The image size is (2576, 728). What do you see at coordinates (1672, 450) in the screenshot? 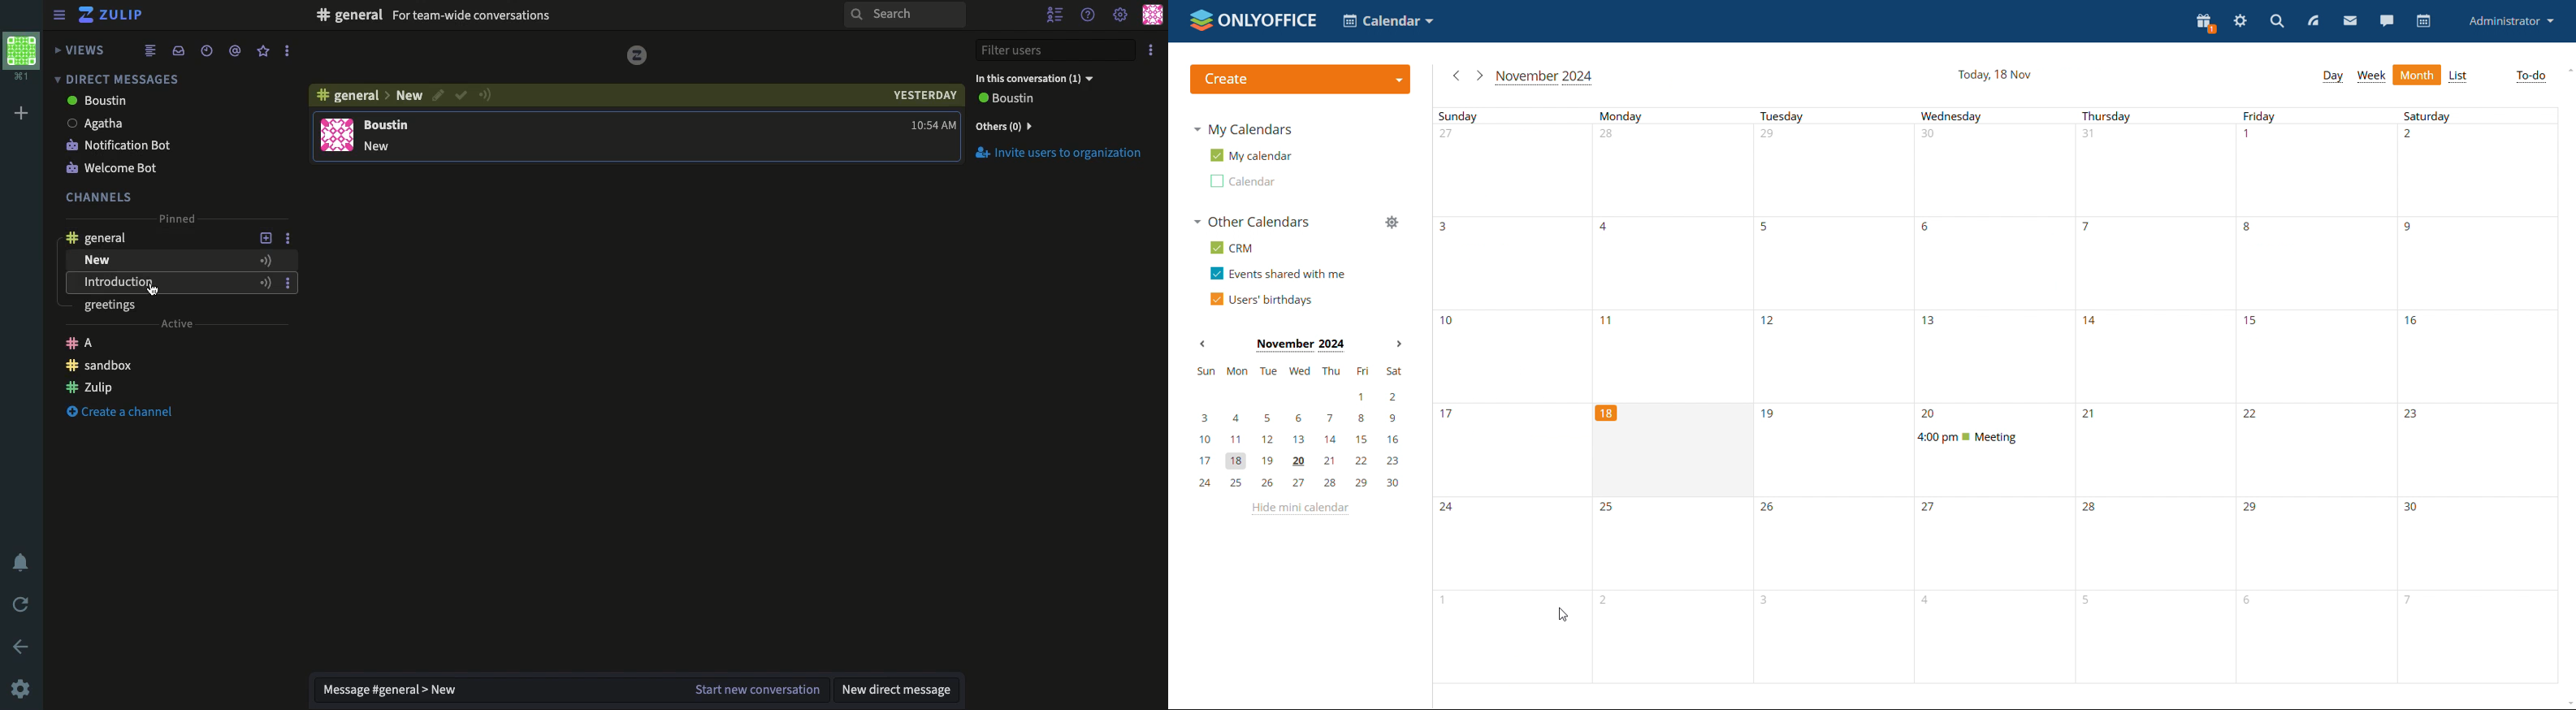
I see `cell for current date` at bounding box center [1672, 450].